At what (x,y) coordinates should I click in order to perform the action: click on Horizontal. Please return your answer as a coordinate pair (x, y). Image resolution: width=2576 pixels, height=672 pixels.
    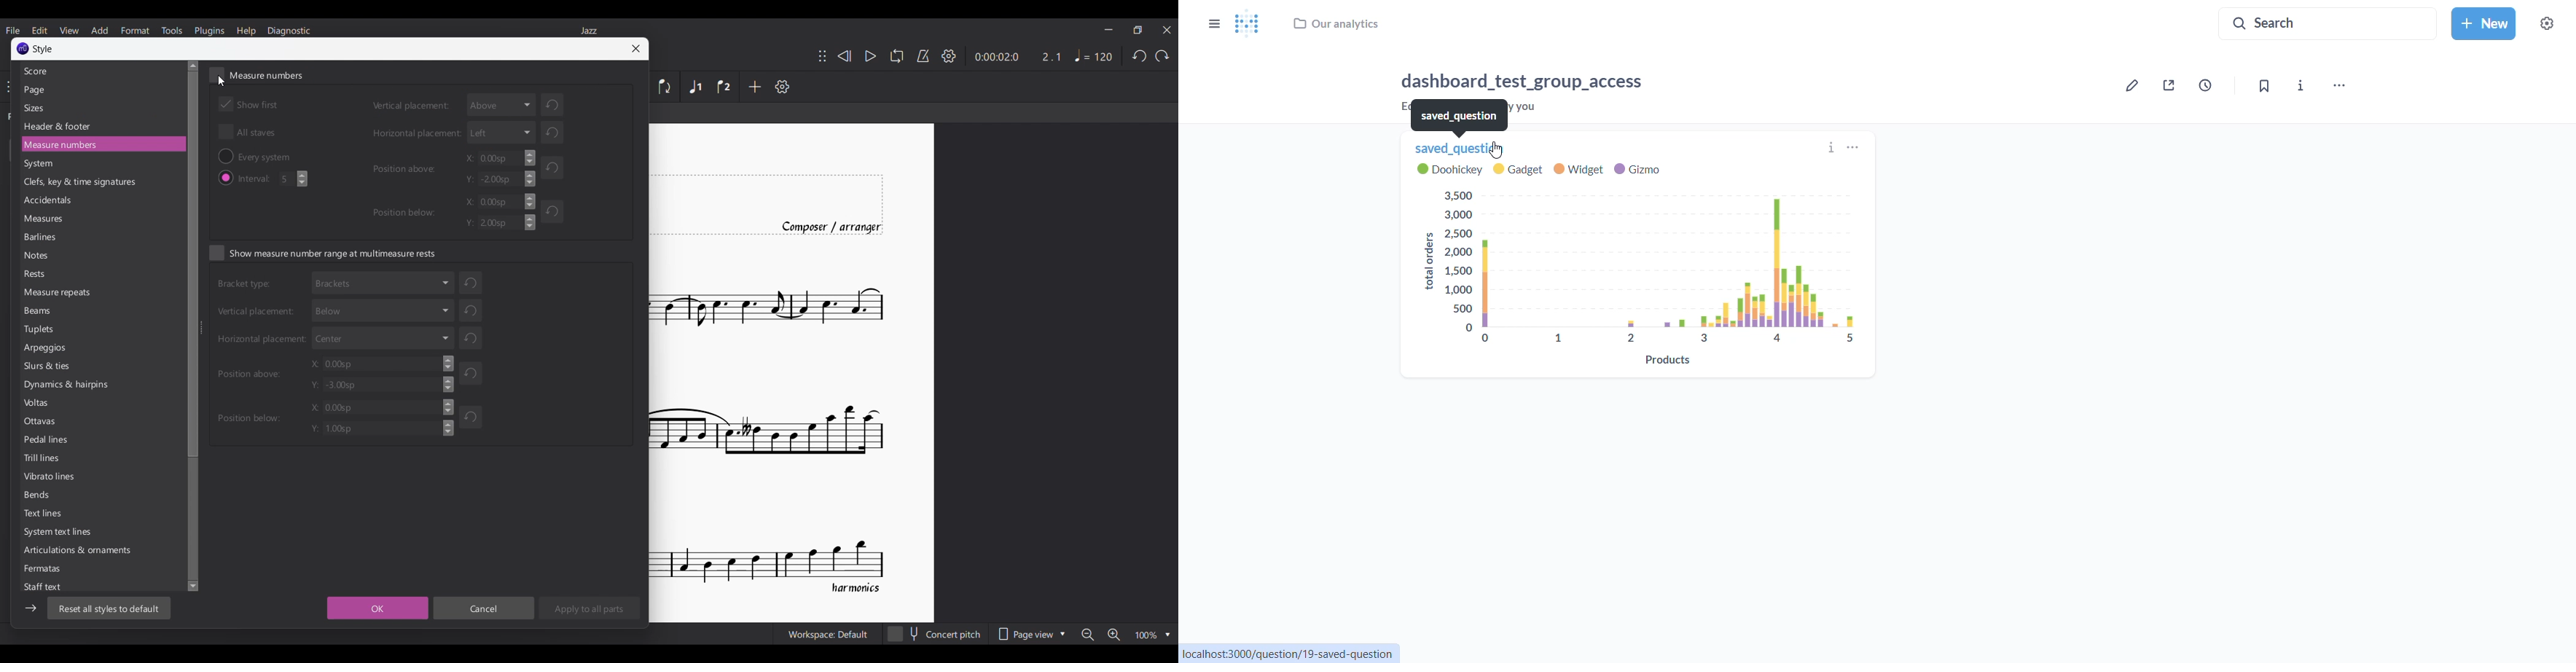
    Looking at the image, I should click on (413, 133).